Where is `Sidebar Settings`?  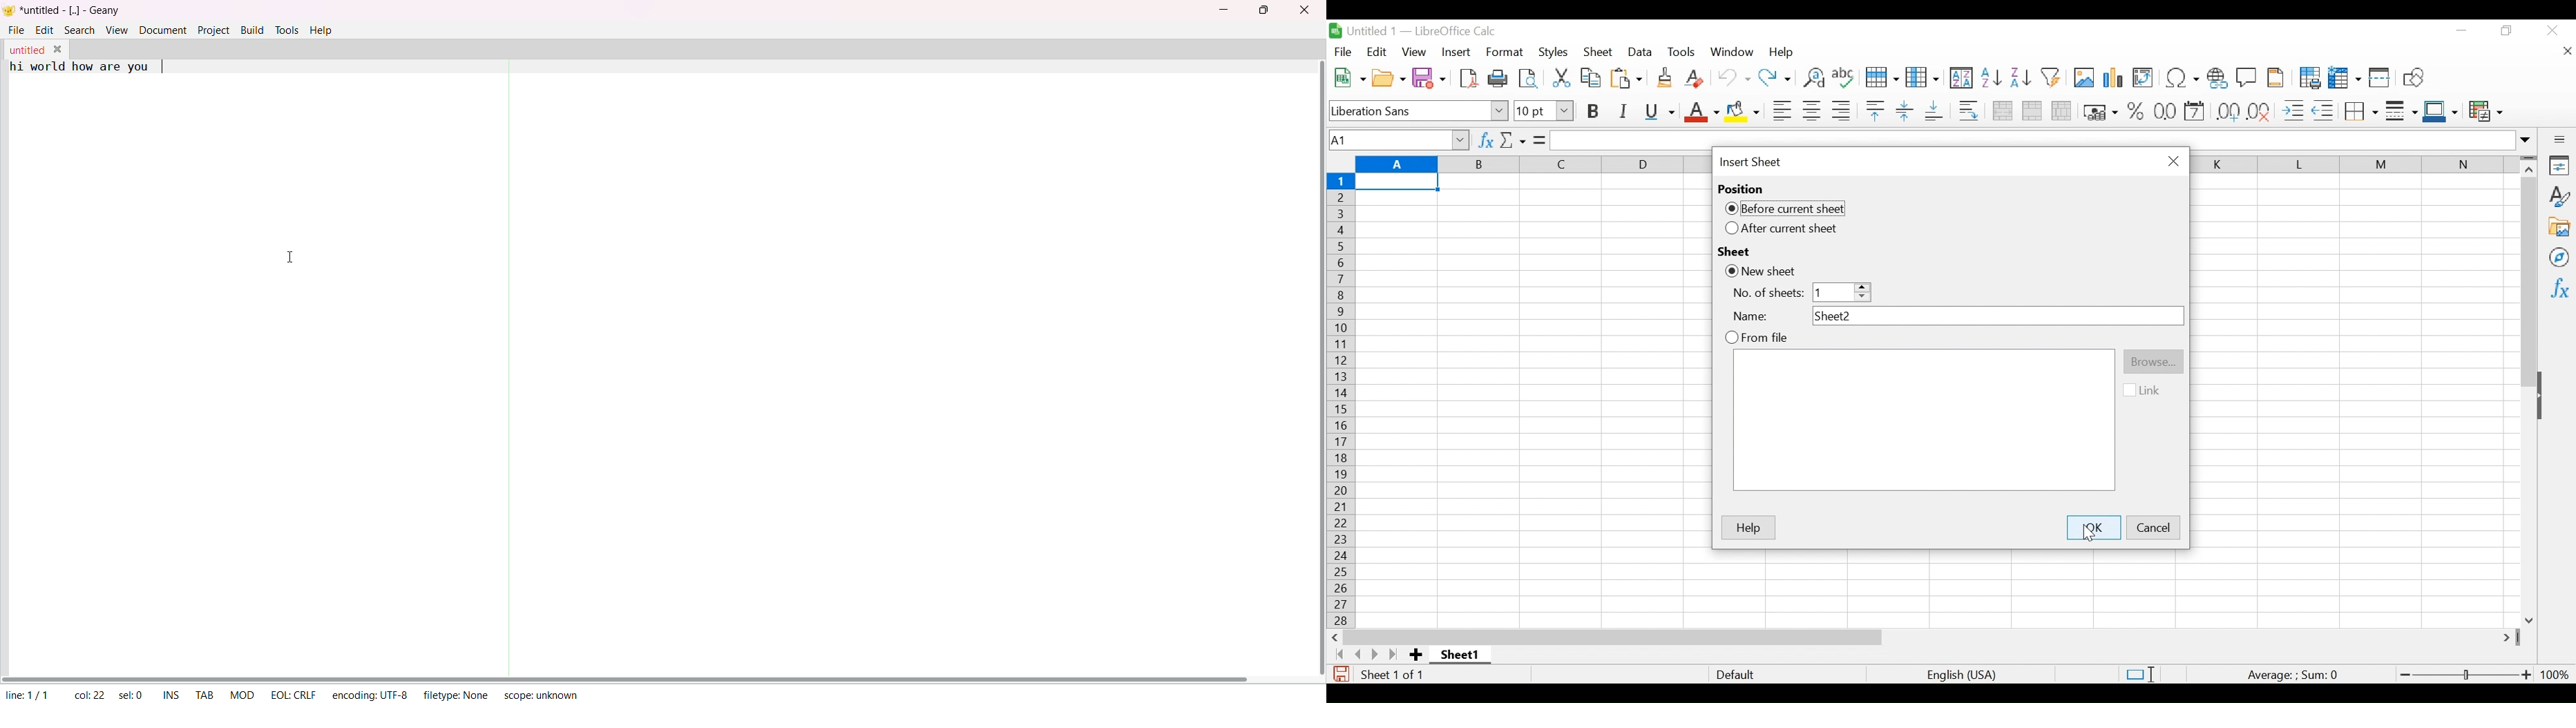
Sidebar Settings is located at coordinates (2559, 139).